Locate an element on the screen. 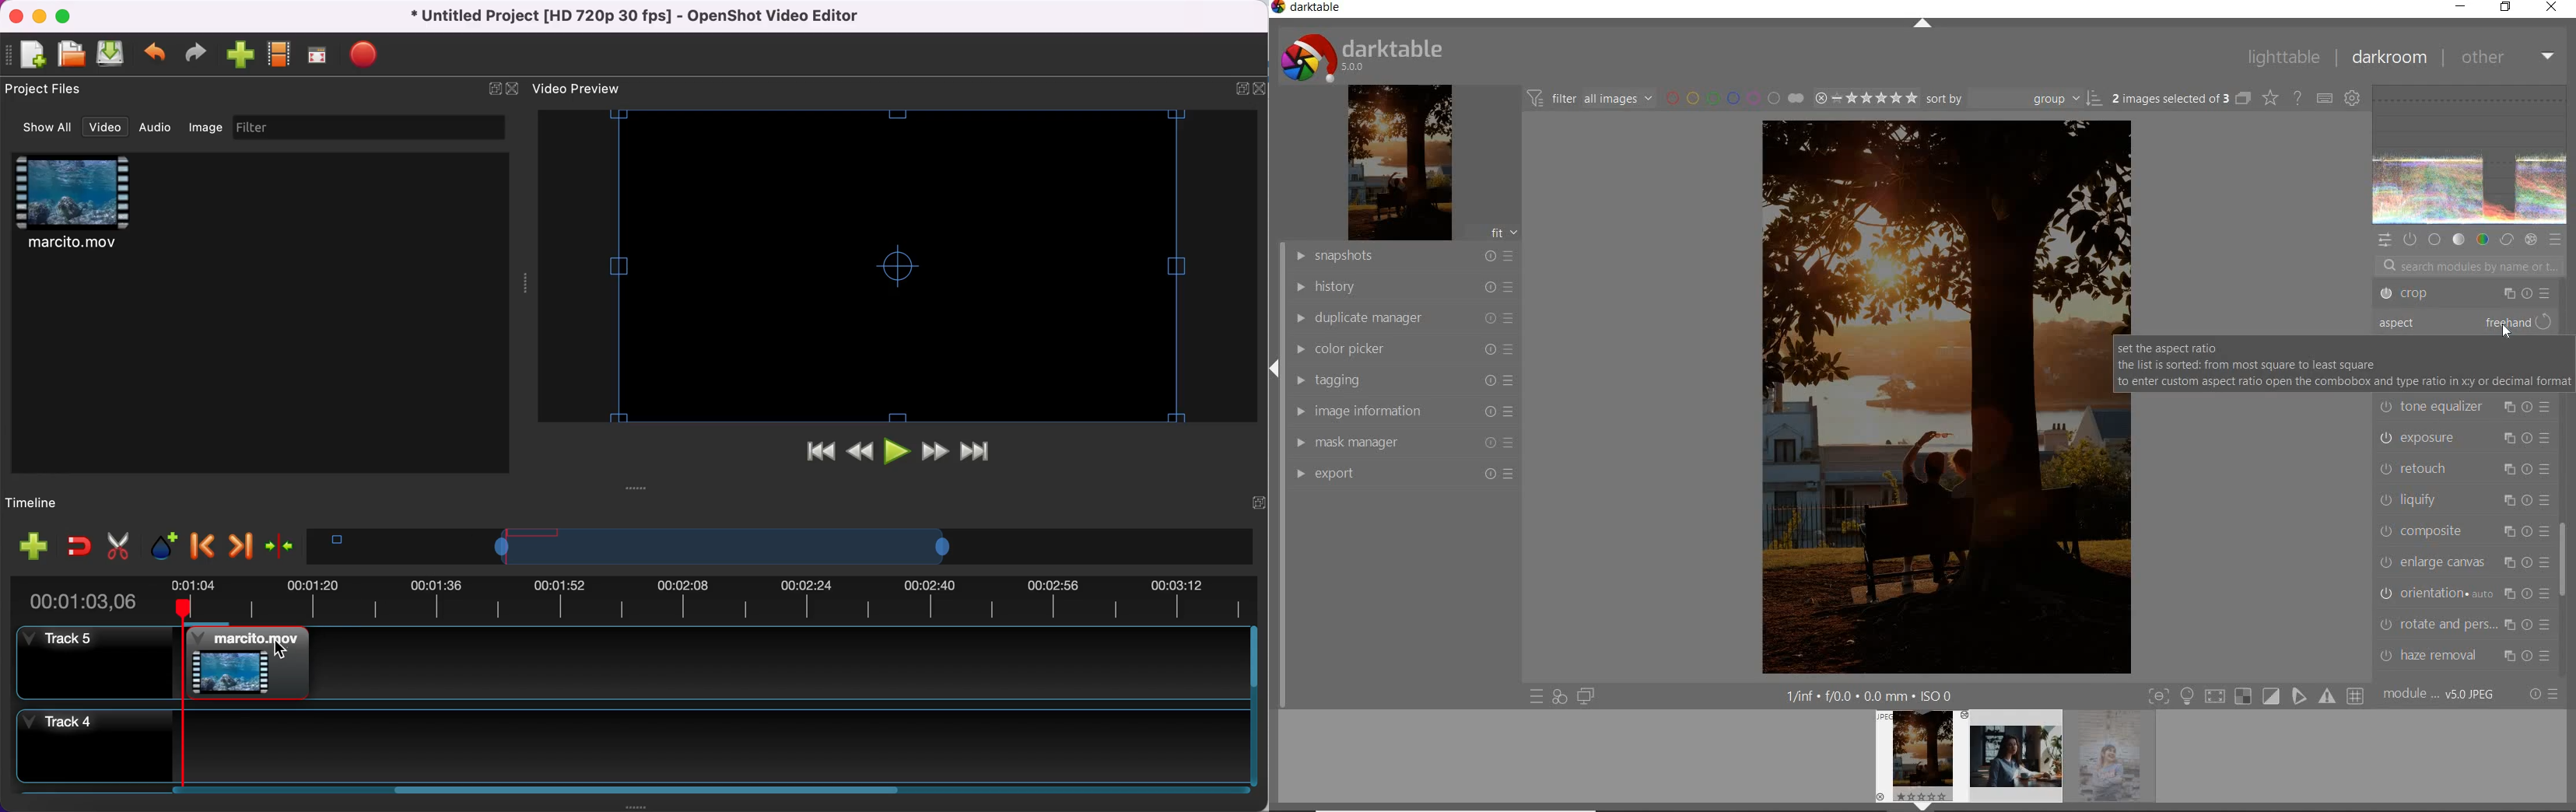 The image size is (2576, 812). toggle mode is located at coordinates (2256, 695).